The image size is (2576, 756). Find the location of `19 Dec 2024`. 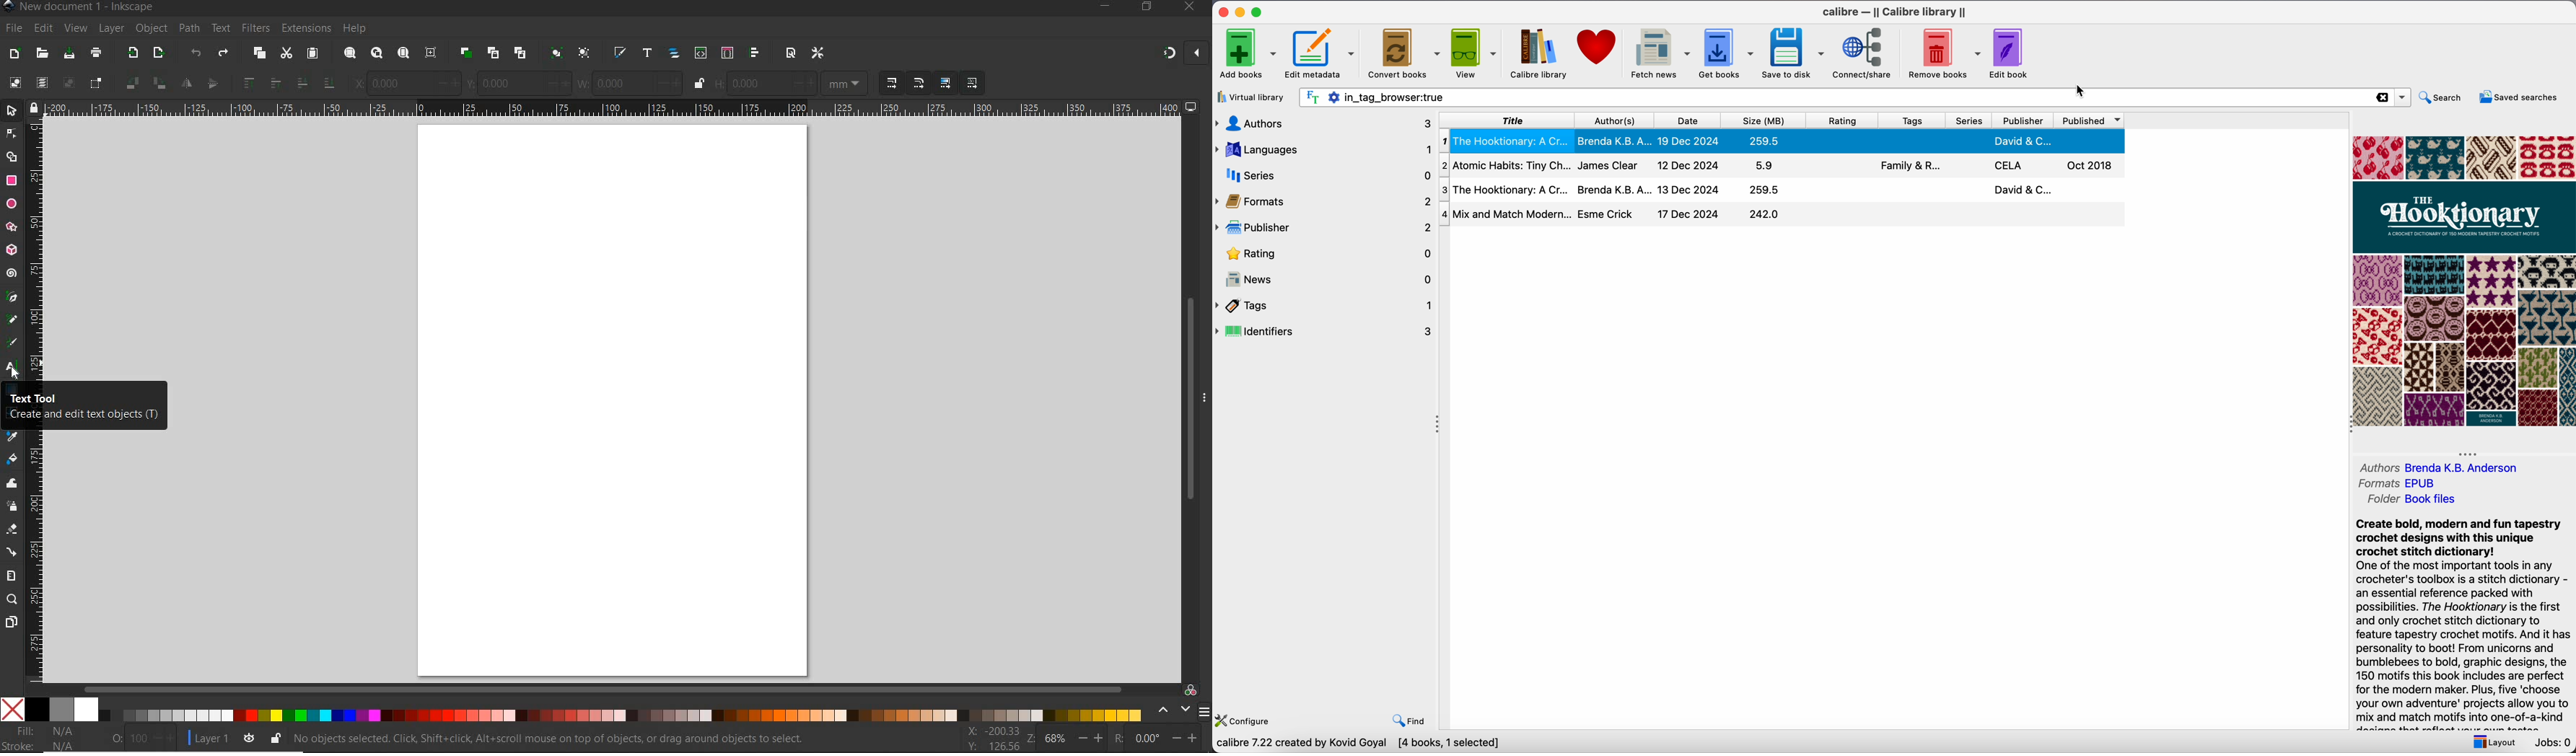

19 Dec 2024 is located at coordinates (1687, 142).